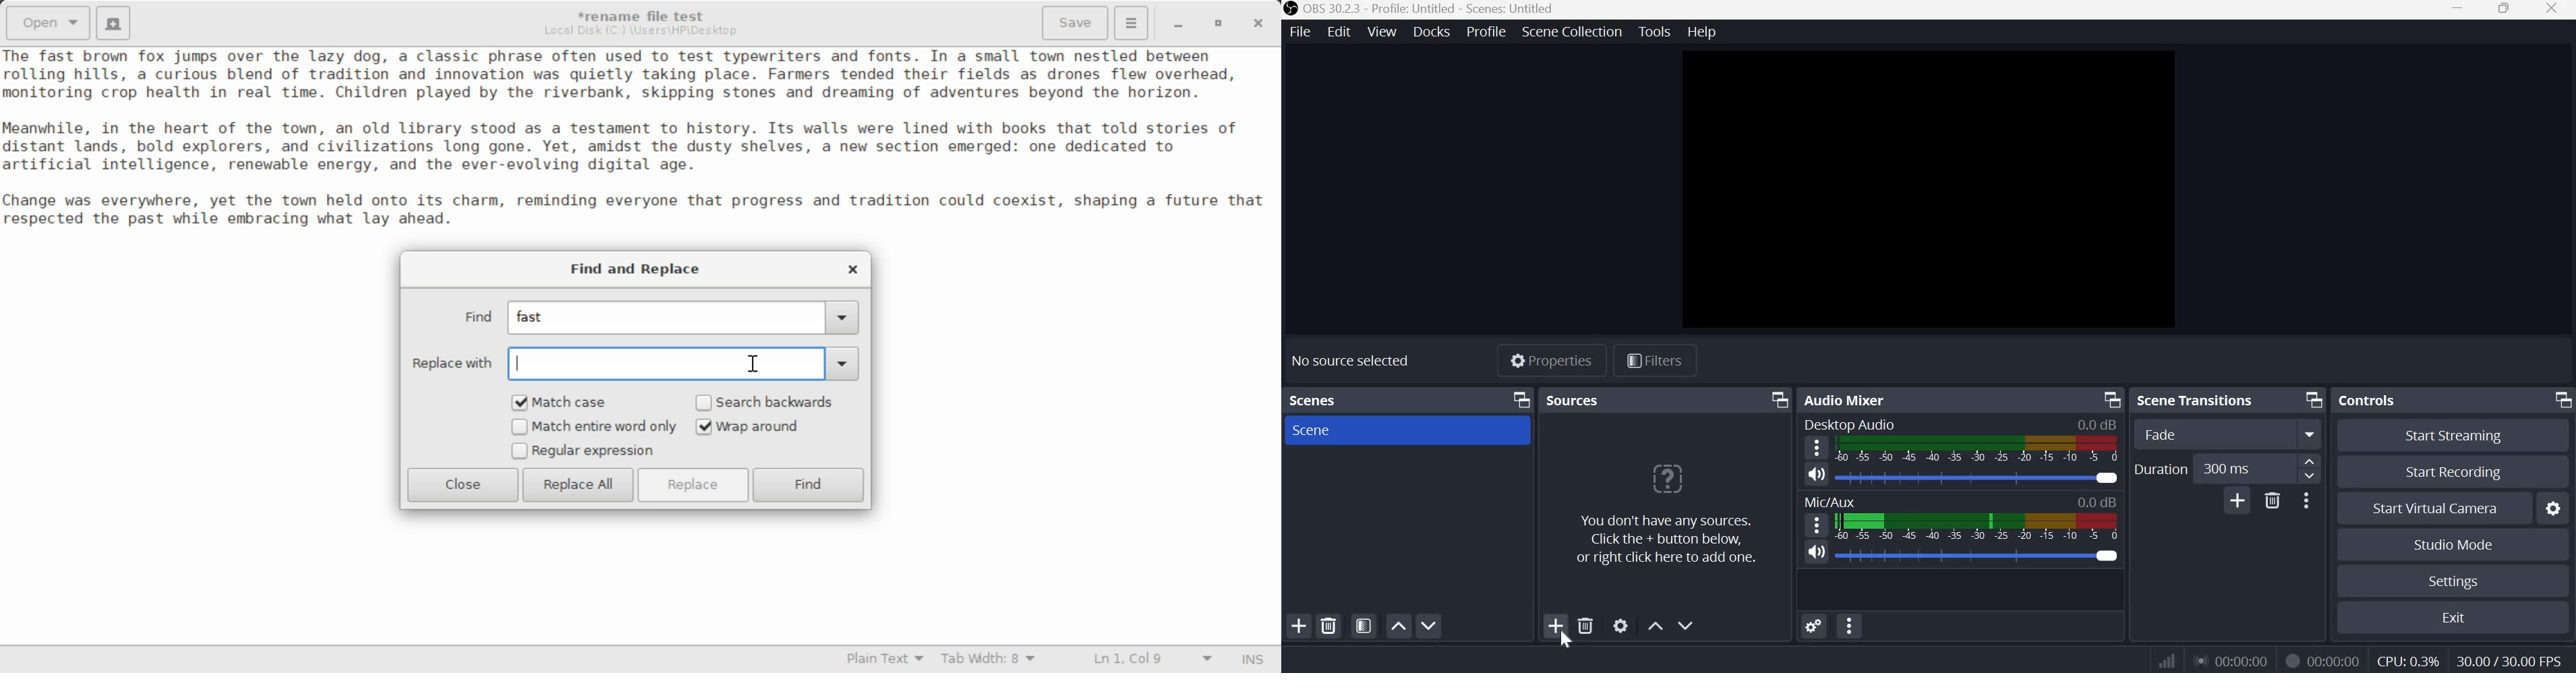  What do you see at coordinates (2291, 660) in the screenshot?
I see `Live Duration Timer` at bounding box center [2291, 660].